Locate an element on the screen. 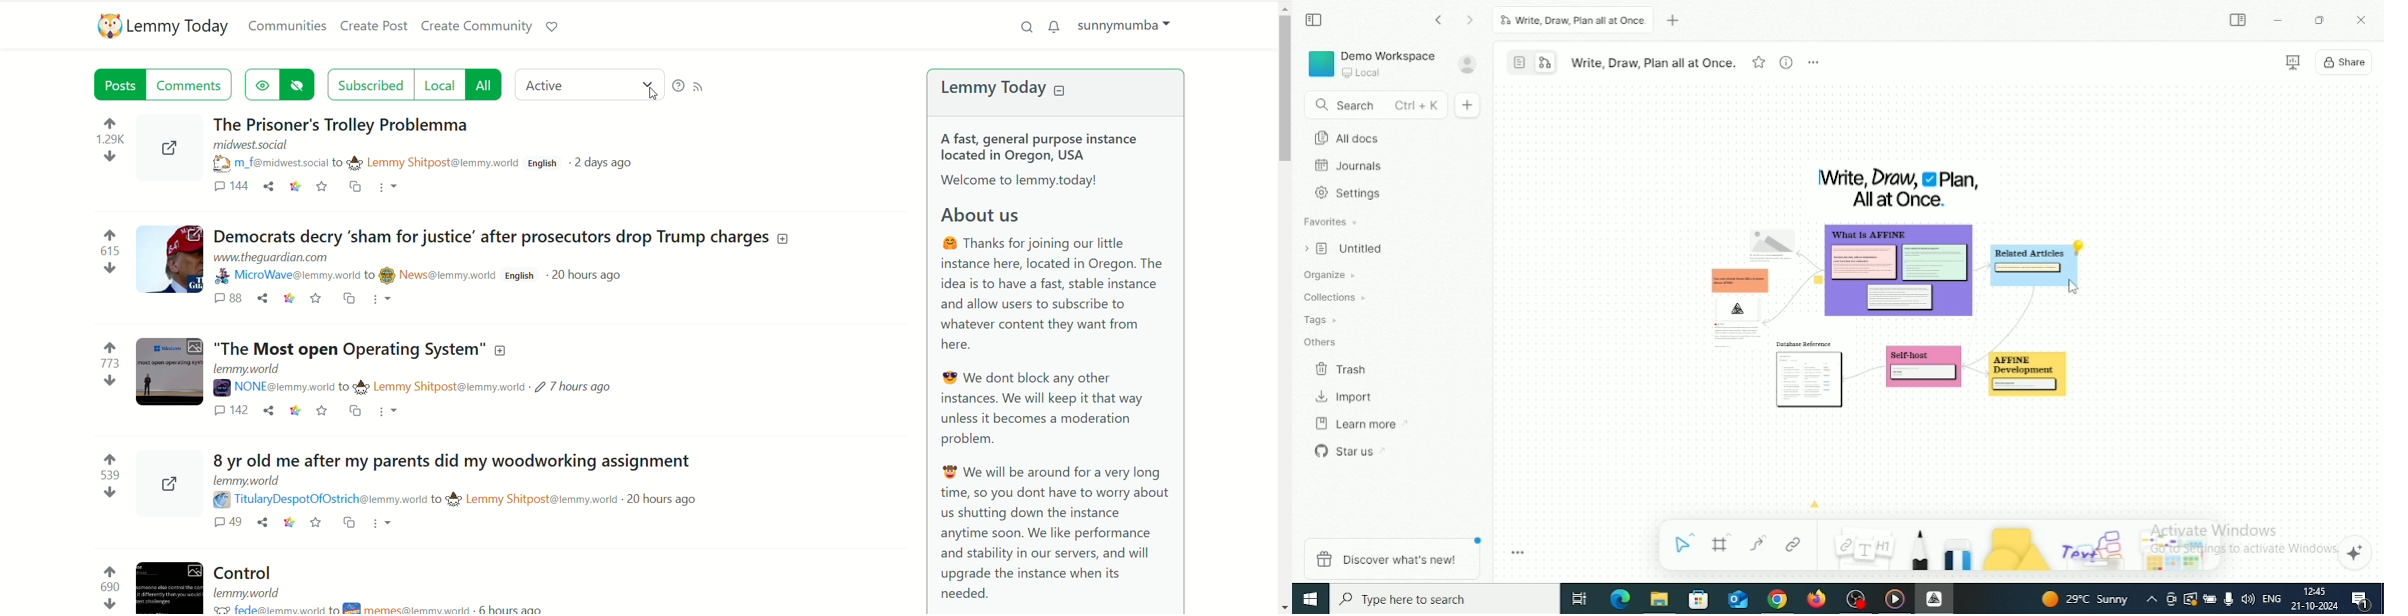 This screenshot has height=616, width=2408. cross post is located at coordinates (357, 187).